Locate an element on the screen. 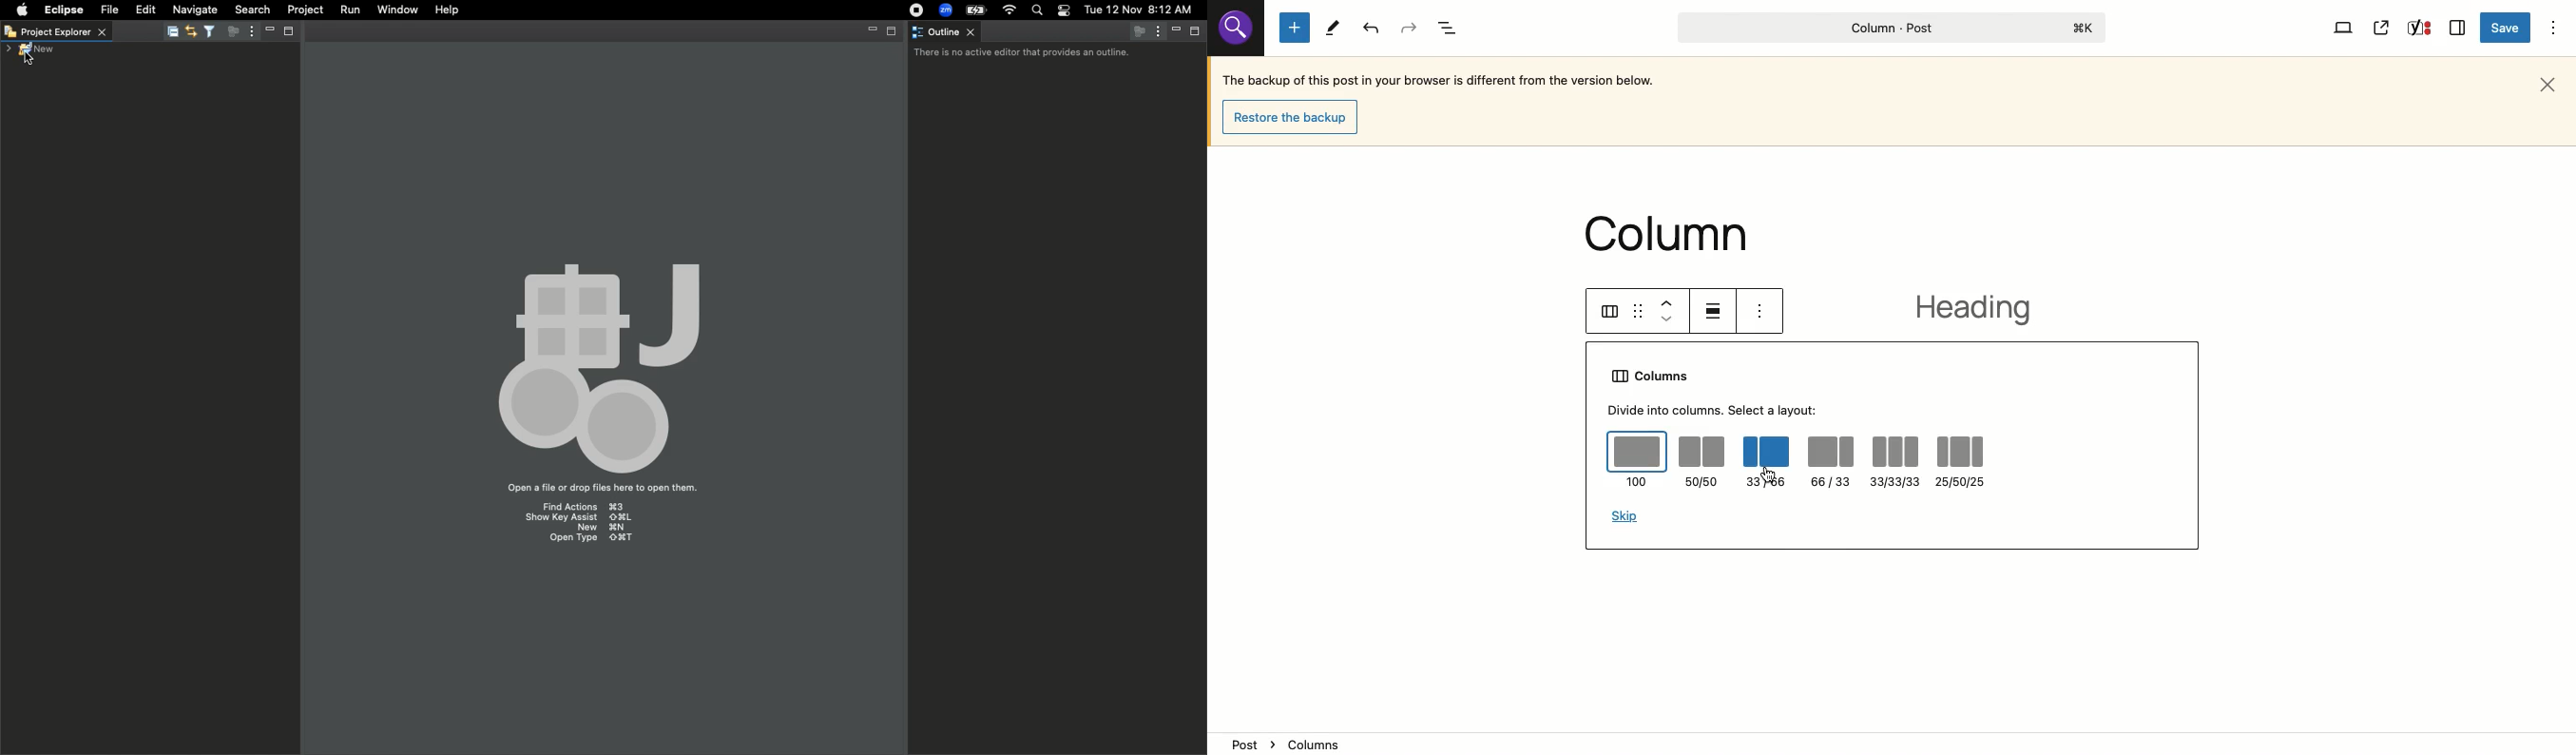 This screenshot has height=756, width=2576. Open a file or drop files here to open them is located at coordinates (601, 489).